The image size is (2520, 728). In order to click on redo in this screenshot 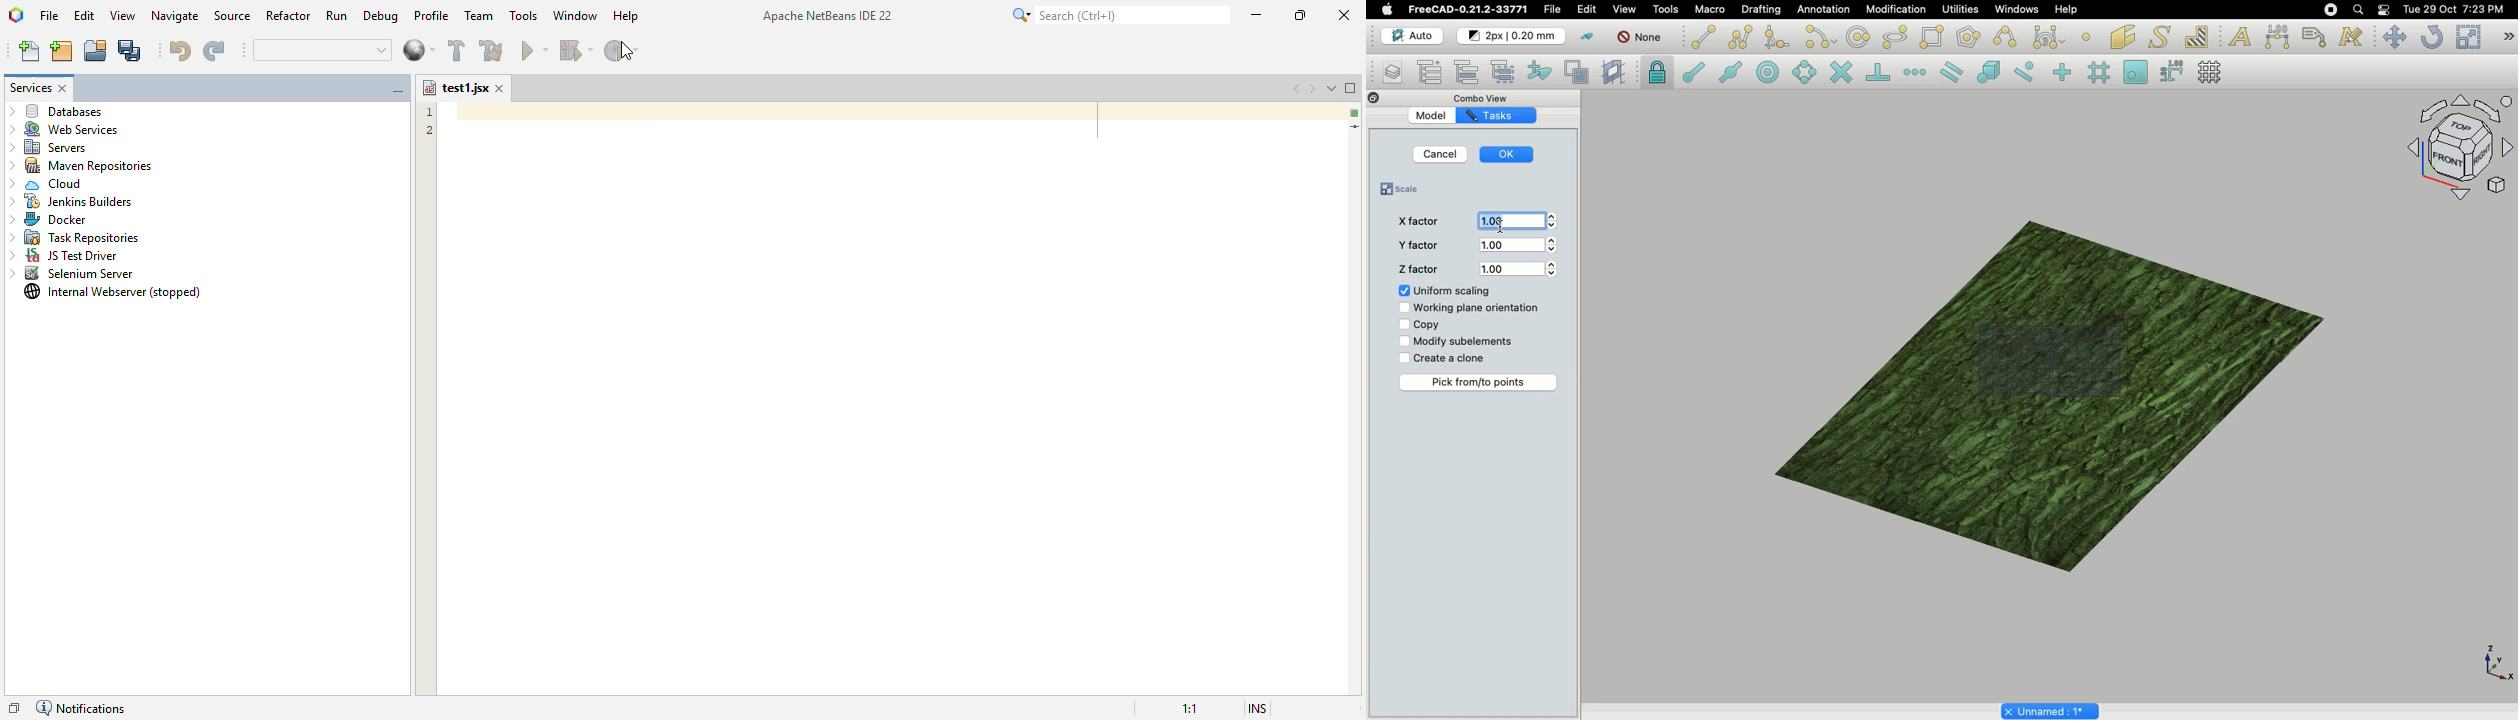, I will do `click(214, 51)`.